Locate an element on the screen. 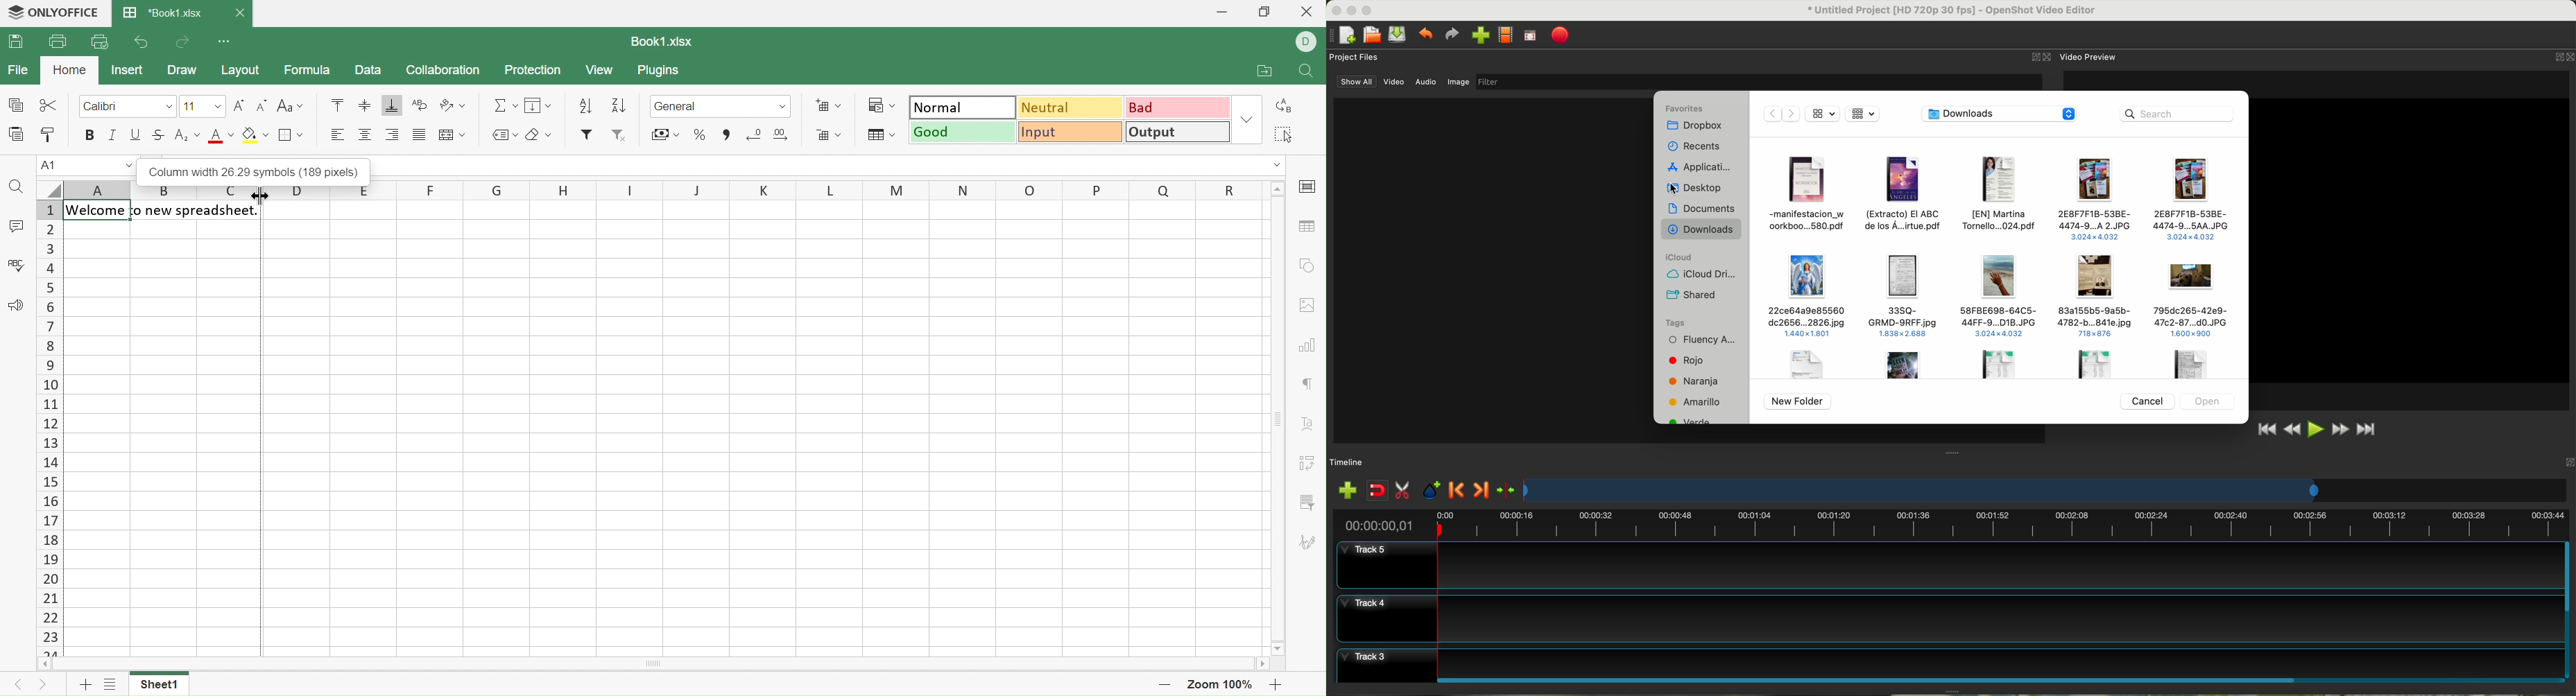 The height and width of the screenshot is (700, 2576). desktop is located at coordinates (2001, 115).